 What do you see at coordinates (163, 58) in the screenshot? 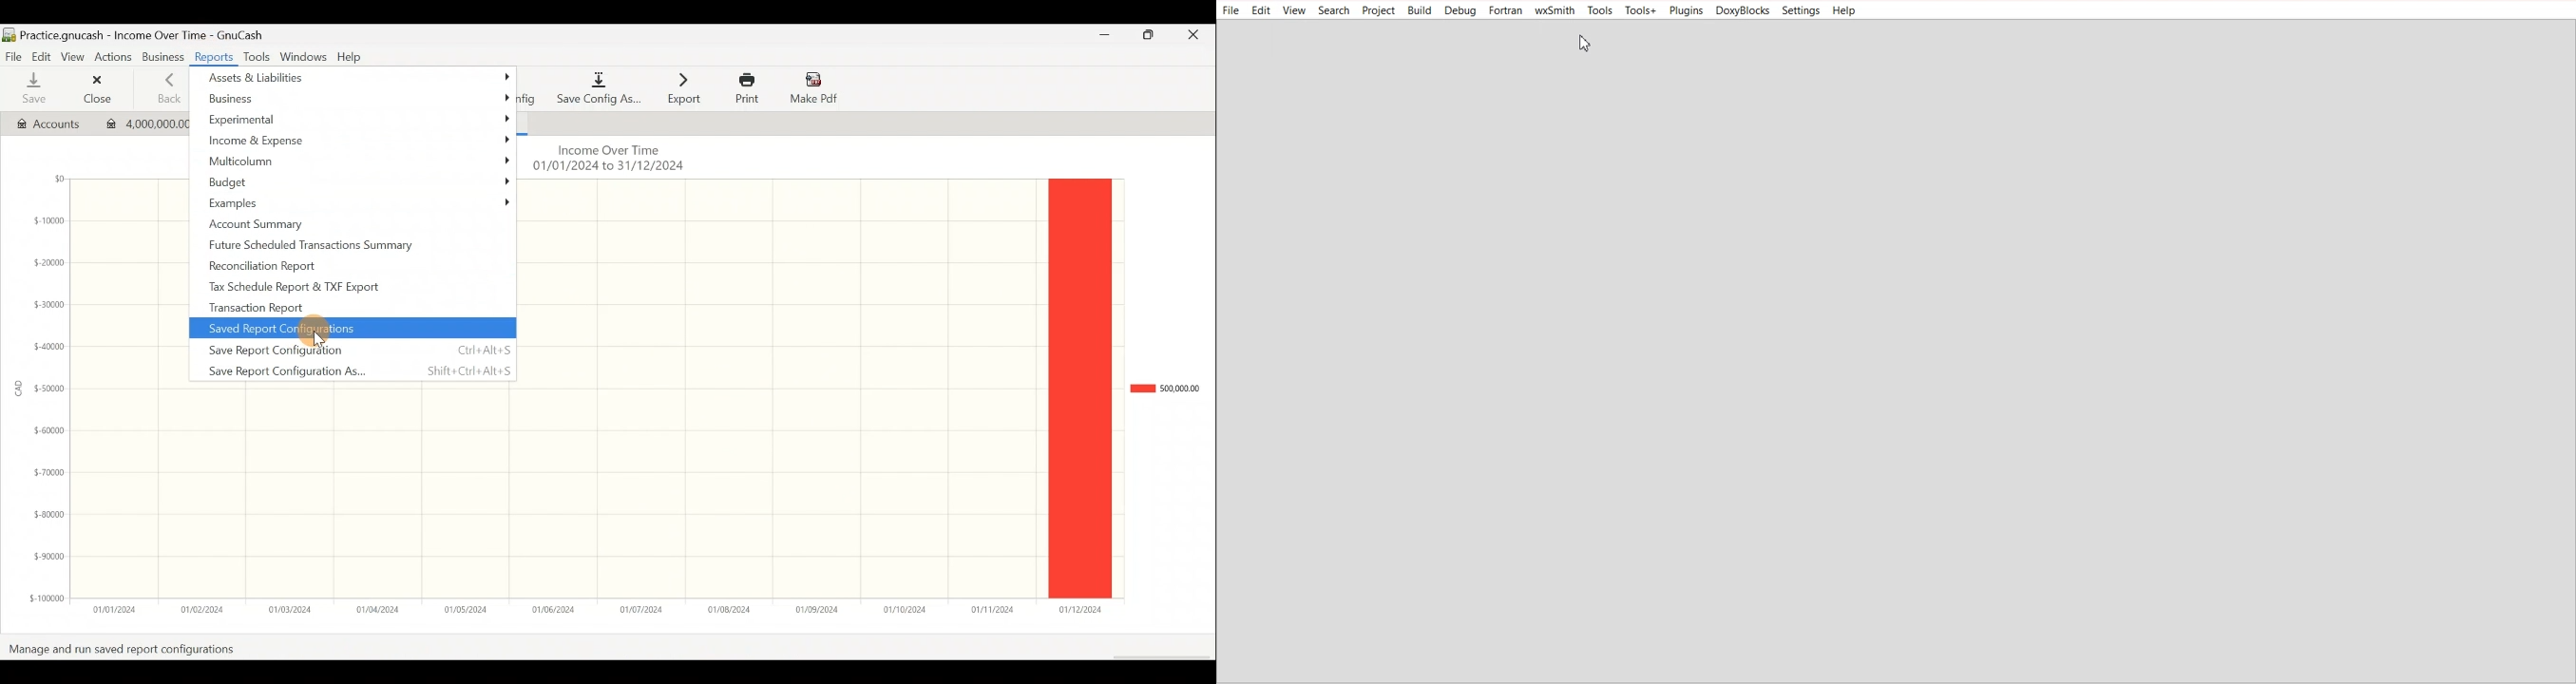
I see `Business` at bounding box center [163, 58].